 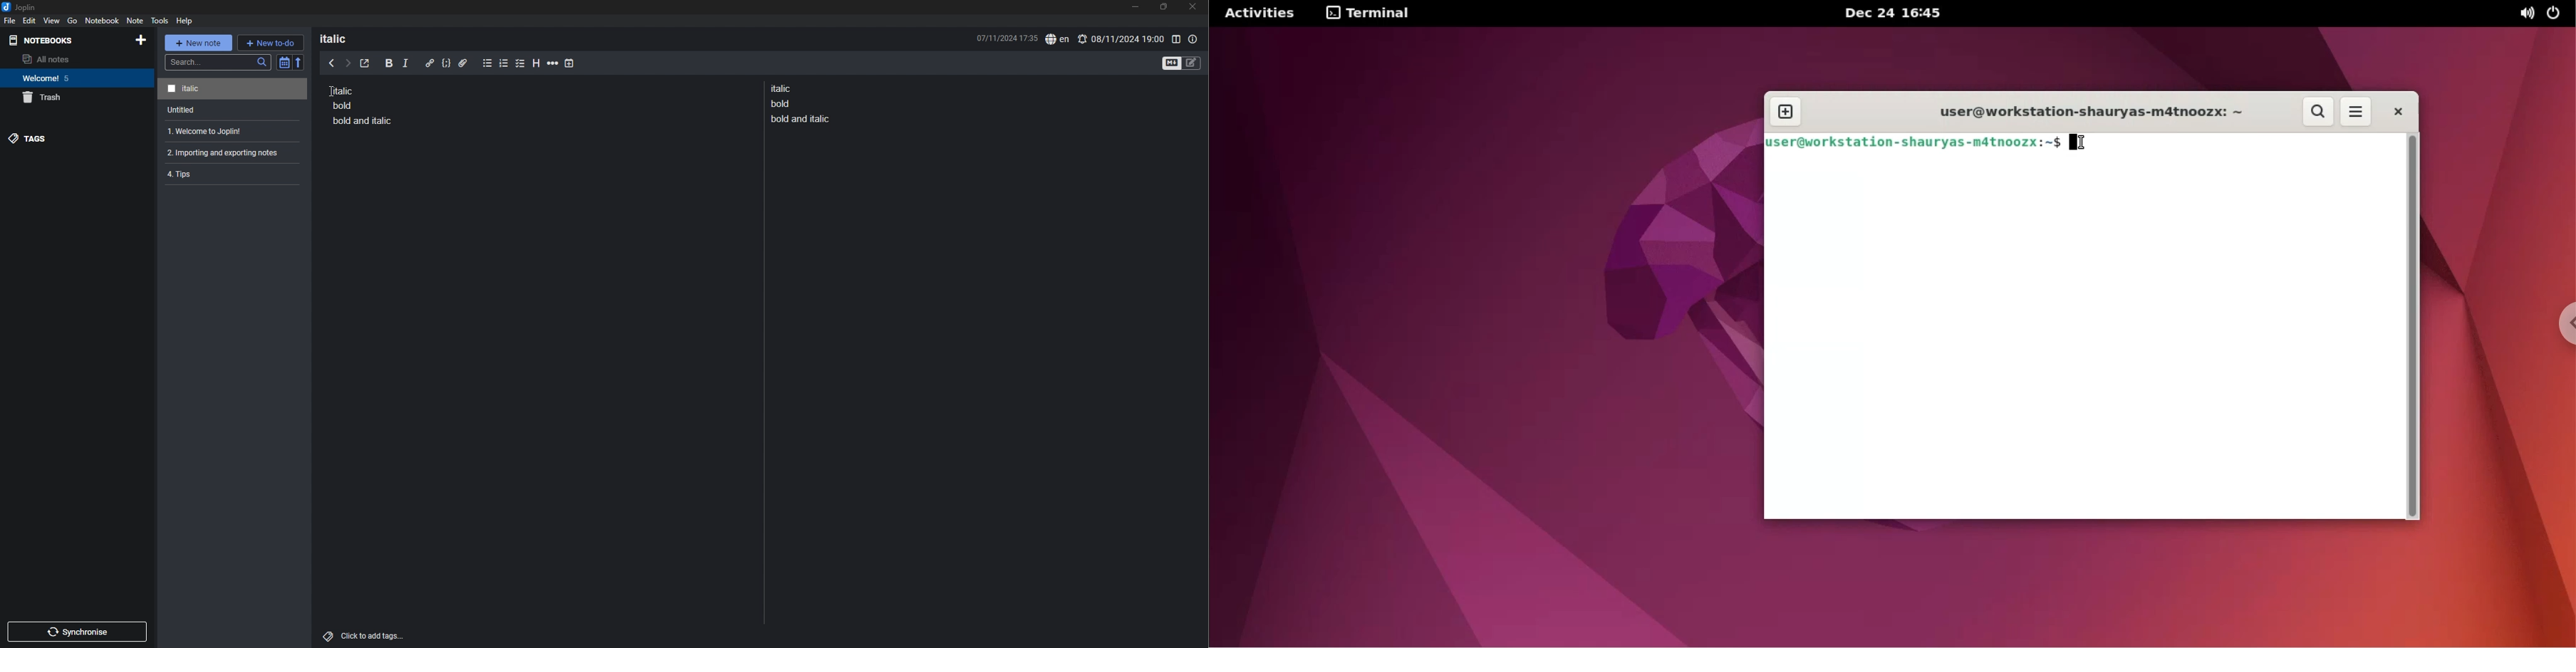 I want to click on date and time, so click(x=1006, y=37).